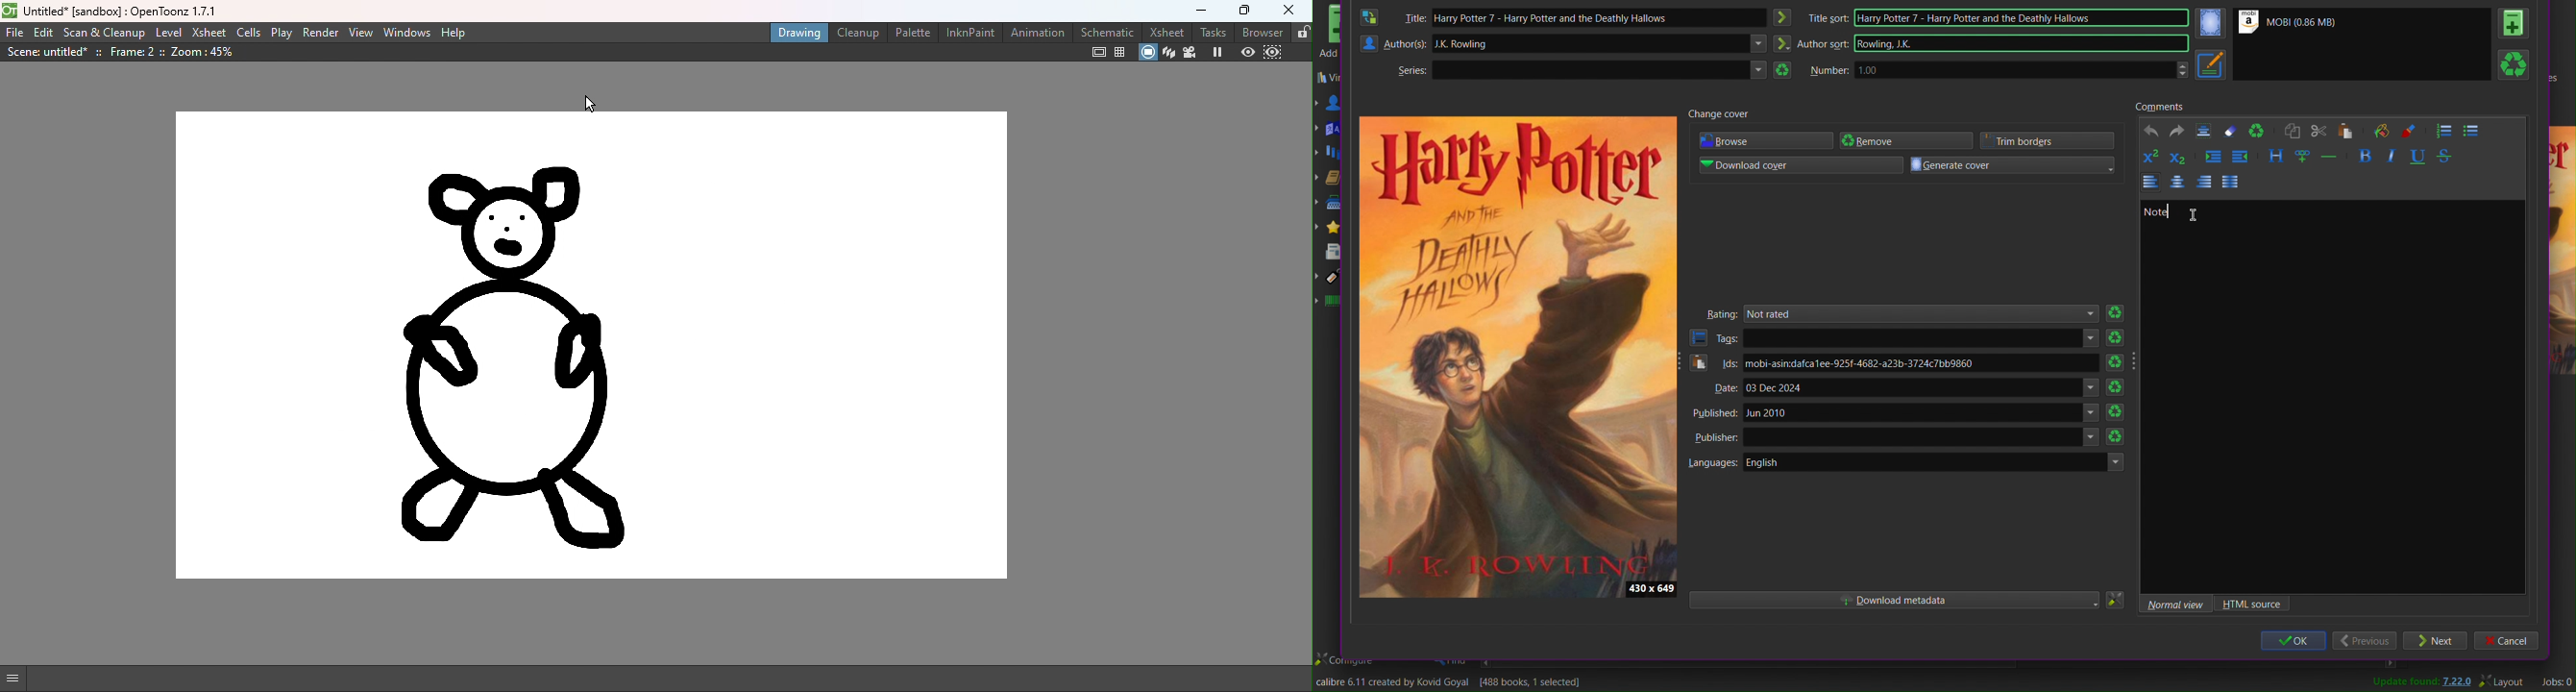 This screenshot has height=700, width=2576. What do you see at coordinates (2116, 601) in the screenshot?
I see `Settings` at bounding box center [2116, 601].